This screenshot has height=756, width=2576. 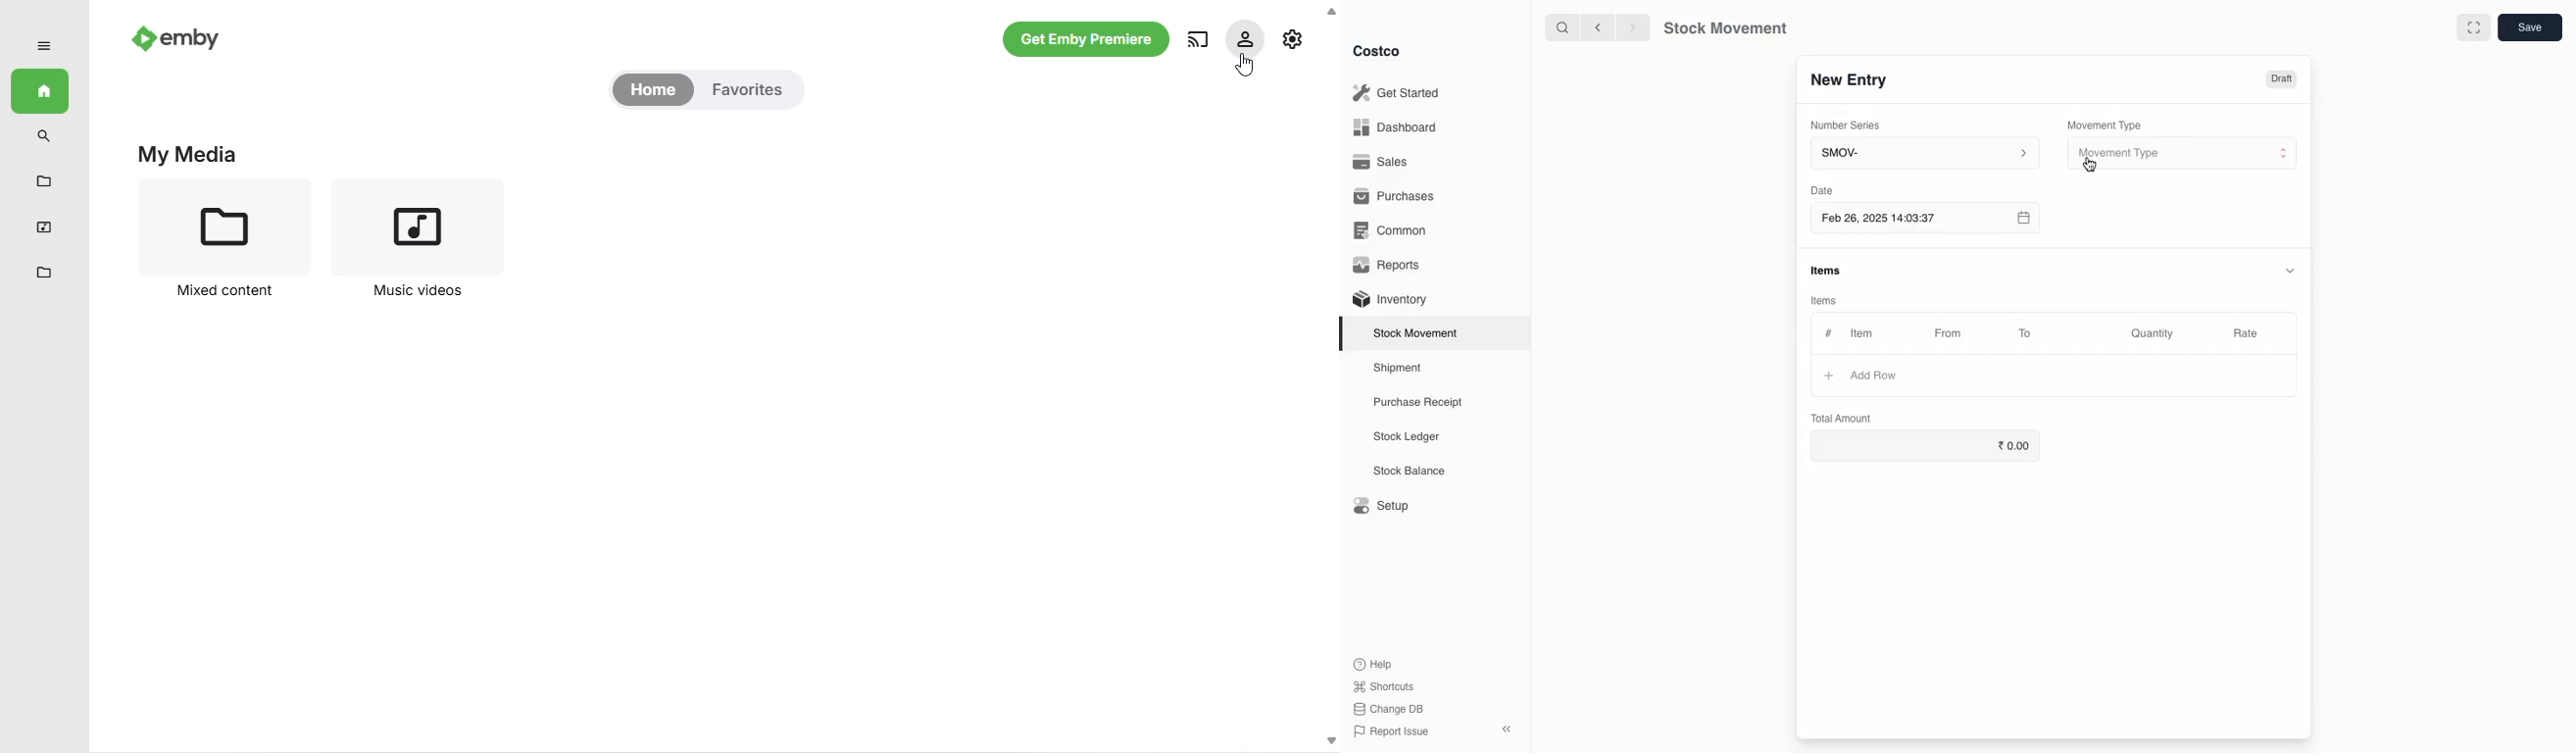 I want to click on metadata manager, so click(x=44, y=274).